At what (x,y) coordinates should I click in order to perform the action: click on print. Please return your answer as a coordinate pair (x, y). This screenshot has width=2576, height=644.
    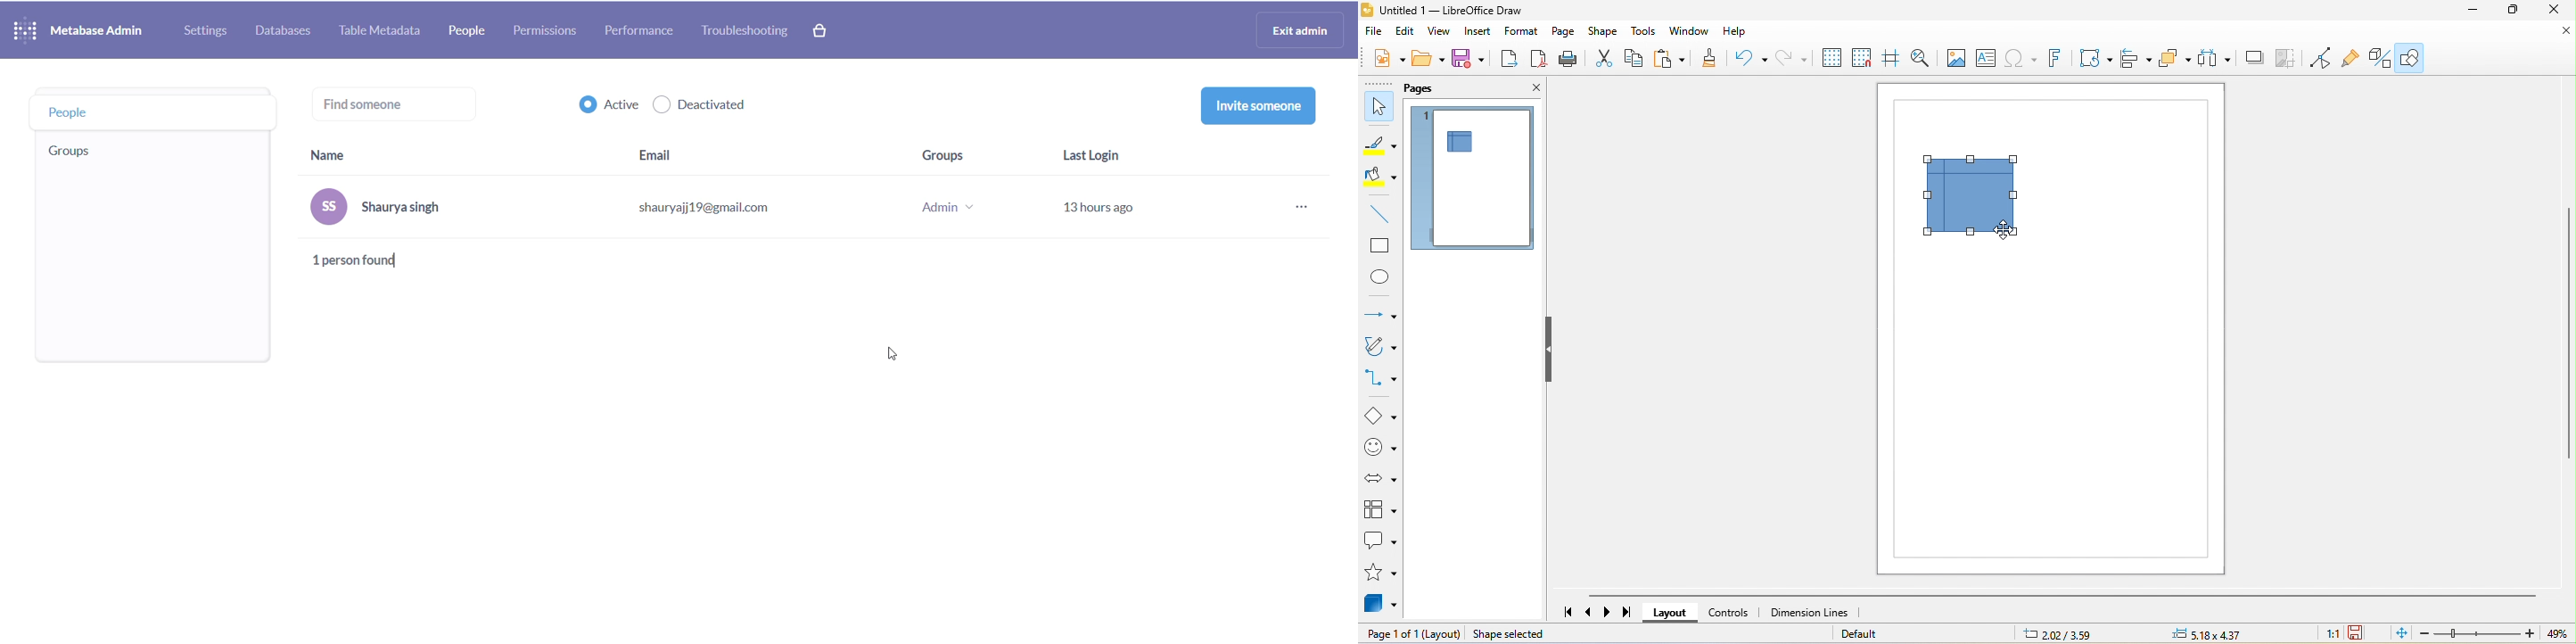
    Looking at the image, I should click on (1572, 61).